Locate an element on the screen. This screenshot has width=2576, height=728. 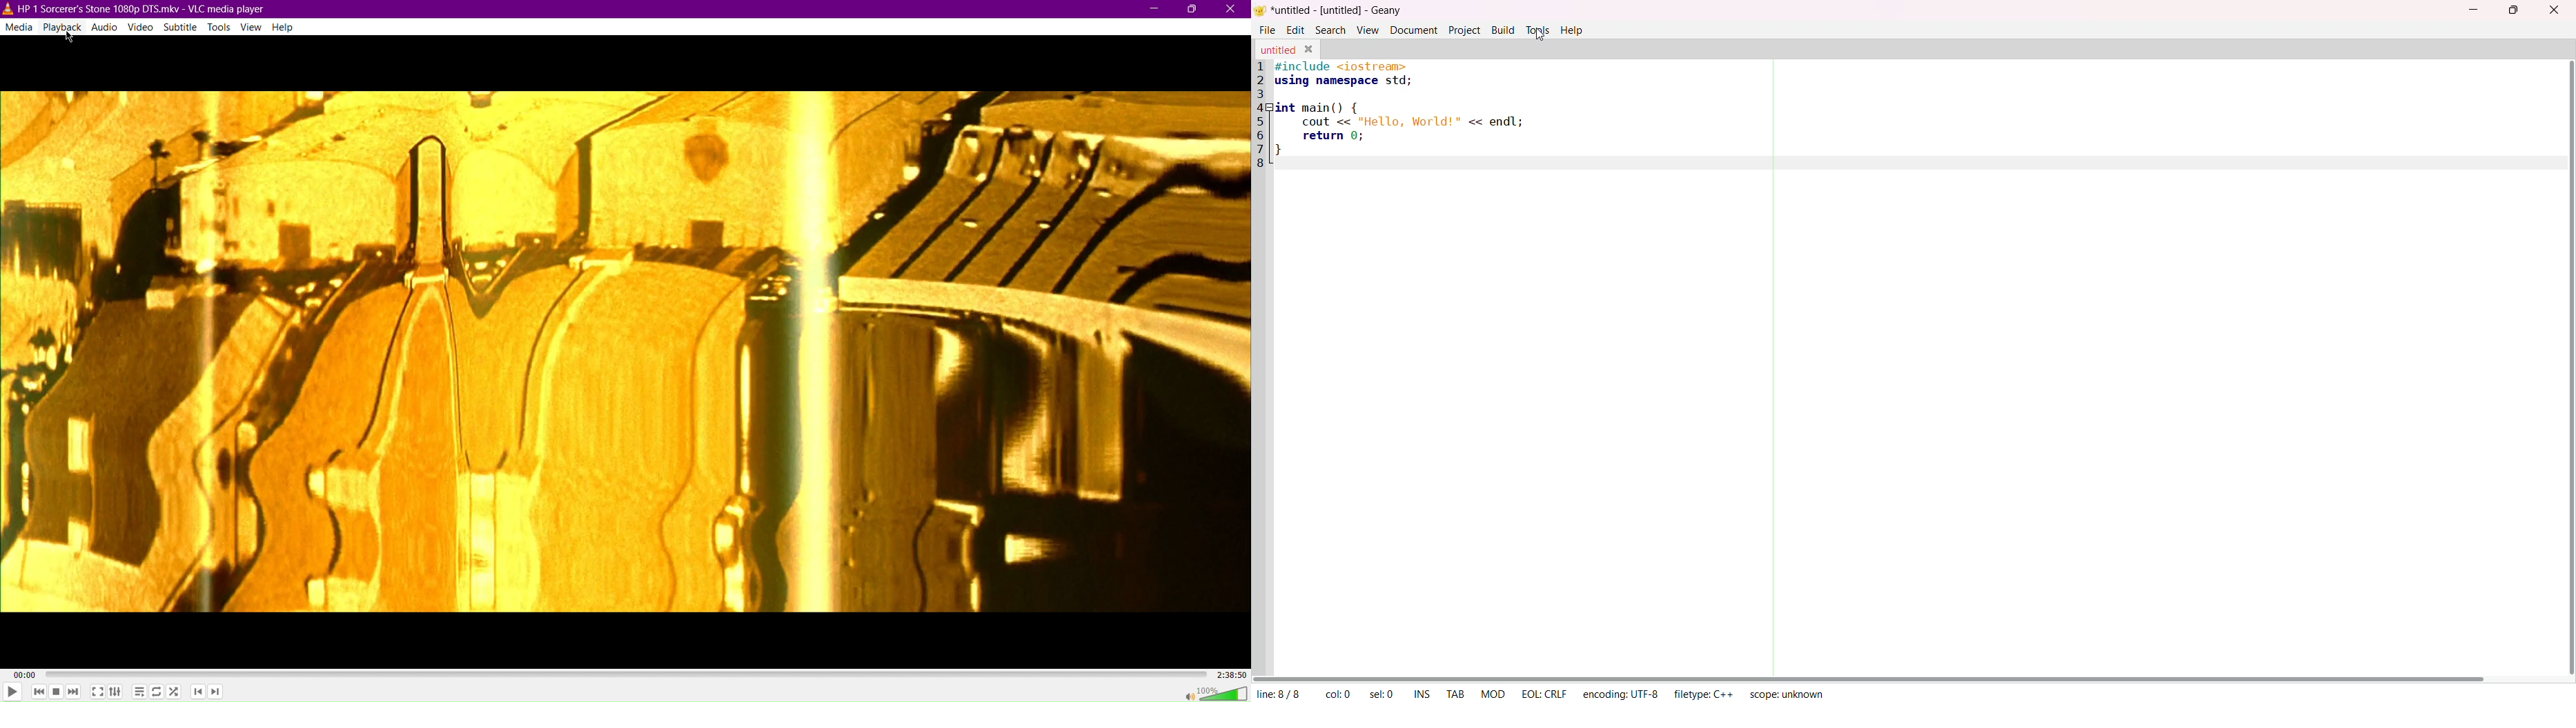
minimize is located at coordinates (2470, 11).